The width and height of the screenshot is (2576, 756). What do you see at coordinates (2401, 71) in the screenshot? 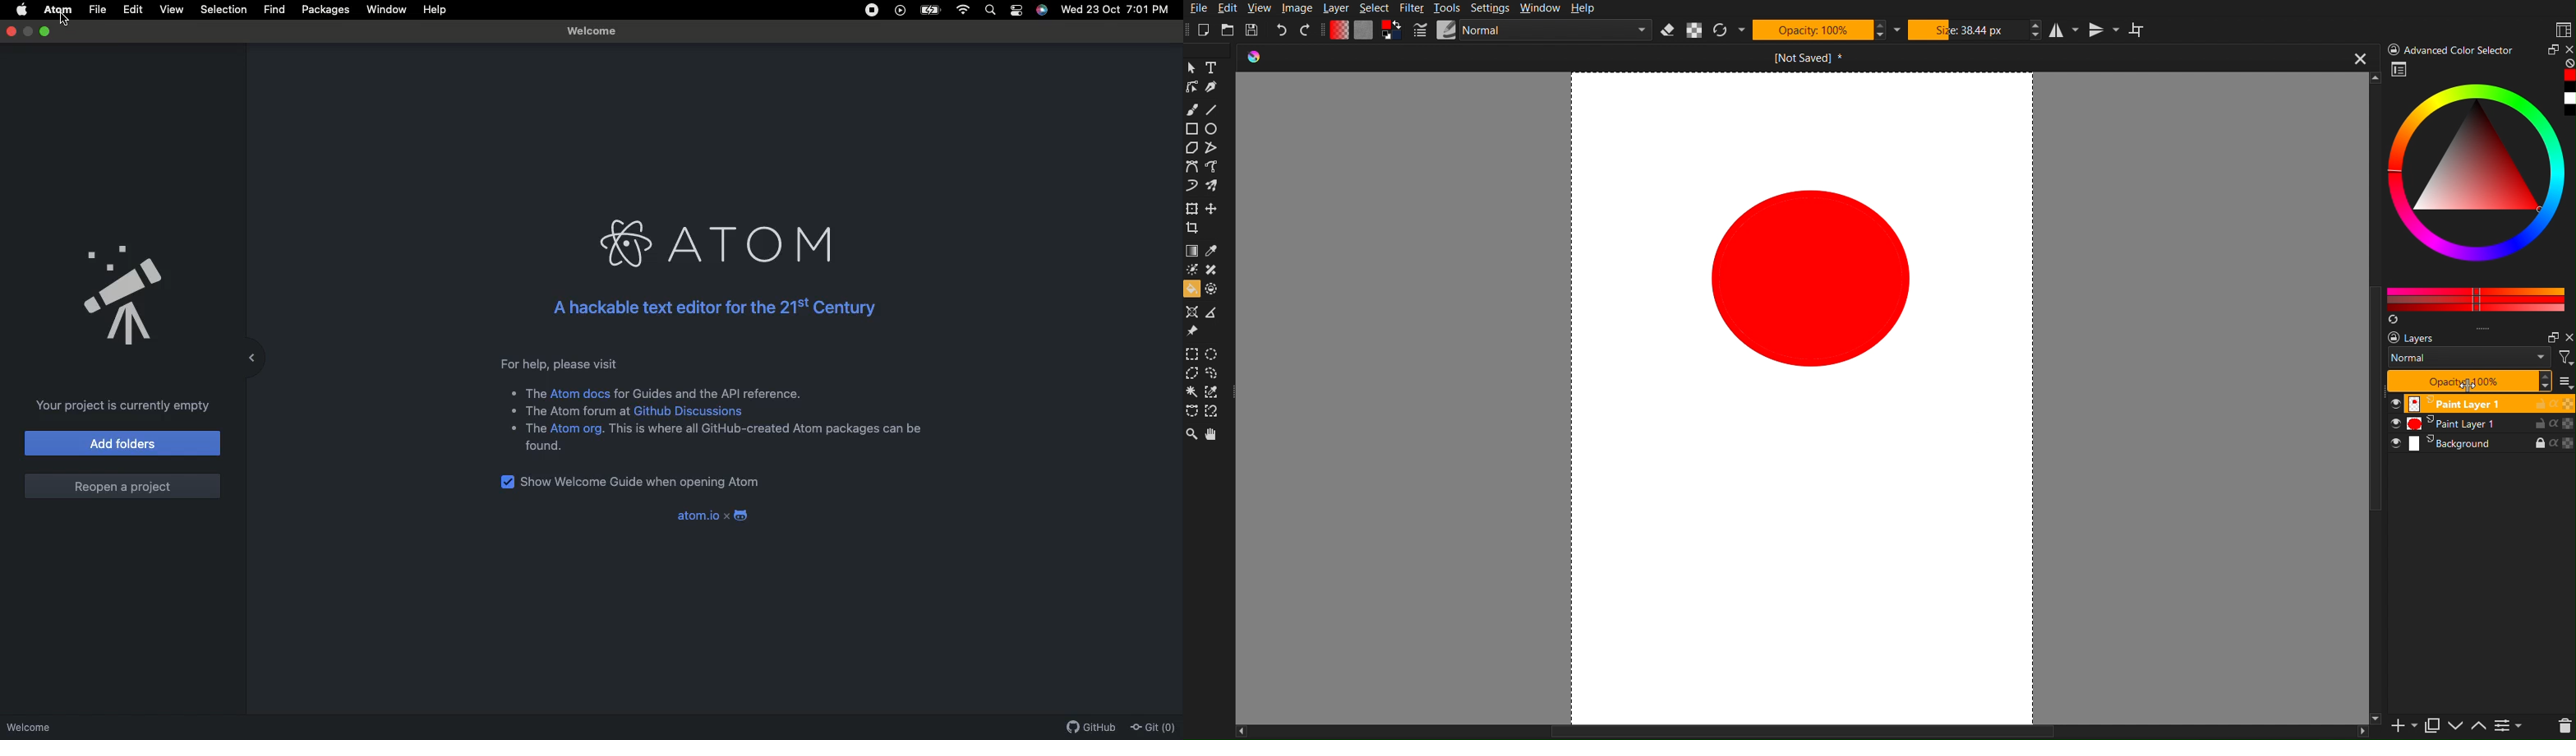
I see `Picker` at bounding box center [2401, 71].